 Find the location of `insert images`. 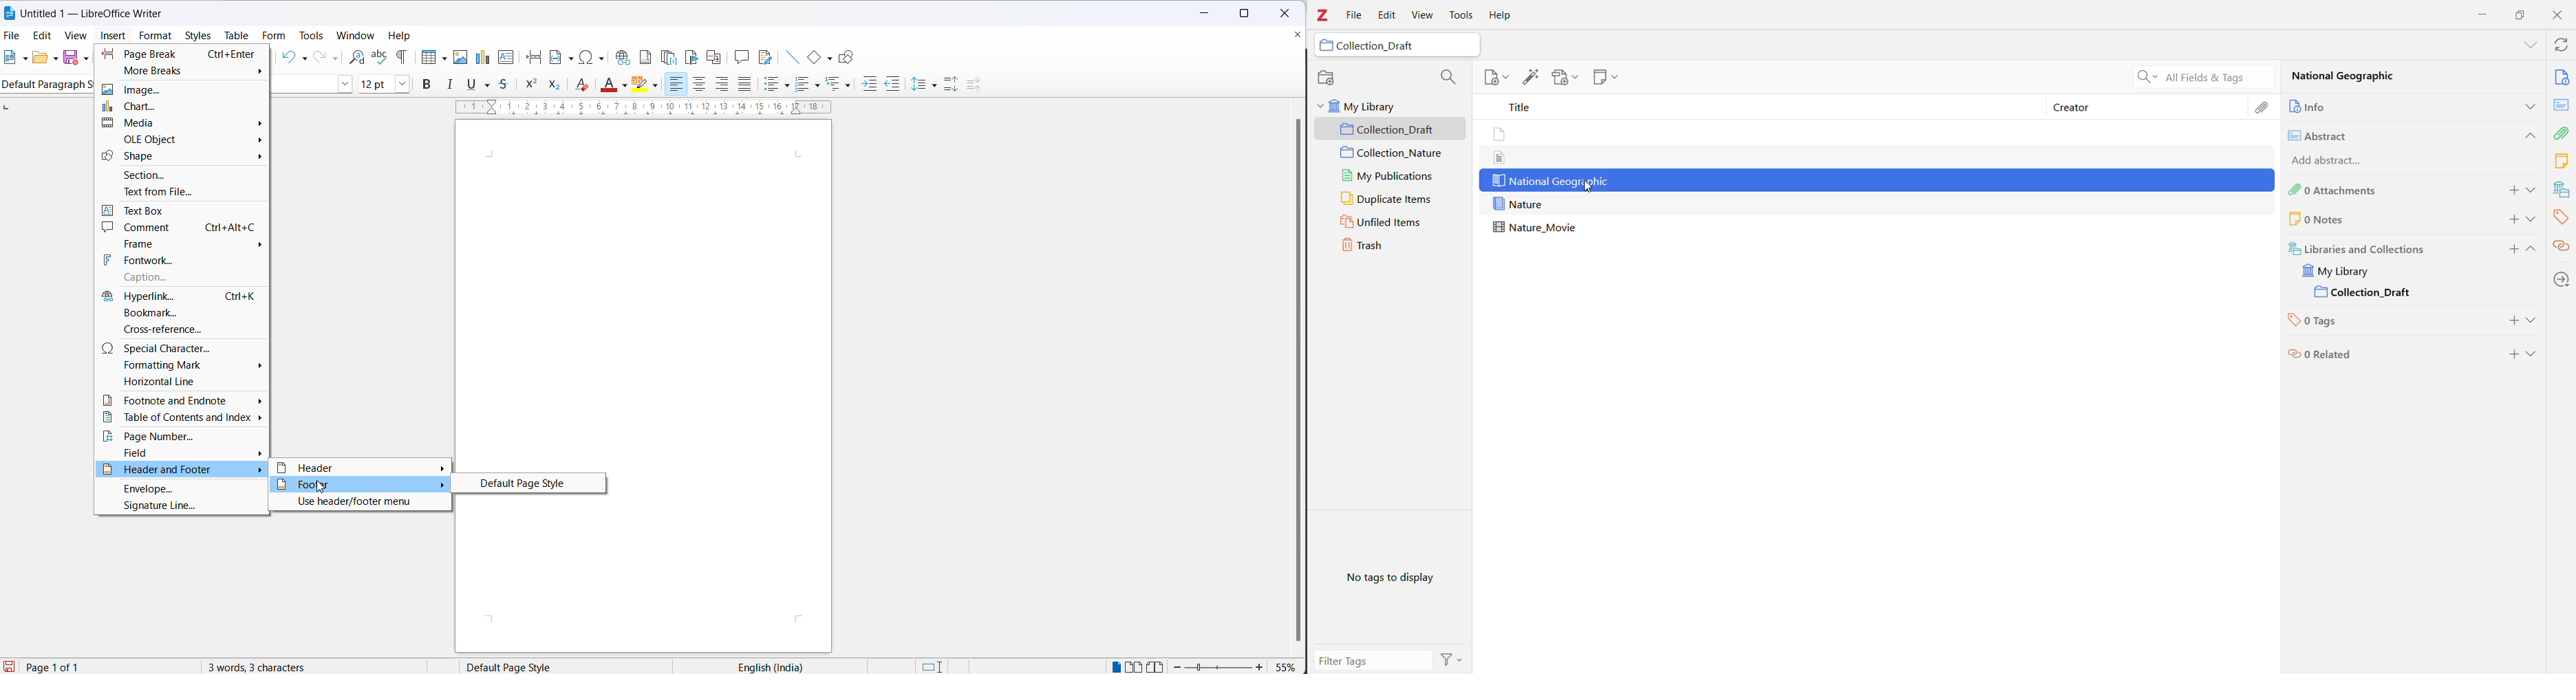

insert images is located at coordinates (460, 58).